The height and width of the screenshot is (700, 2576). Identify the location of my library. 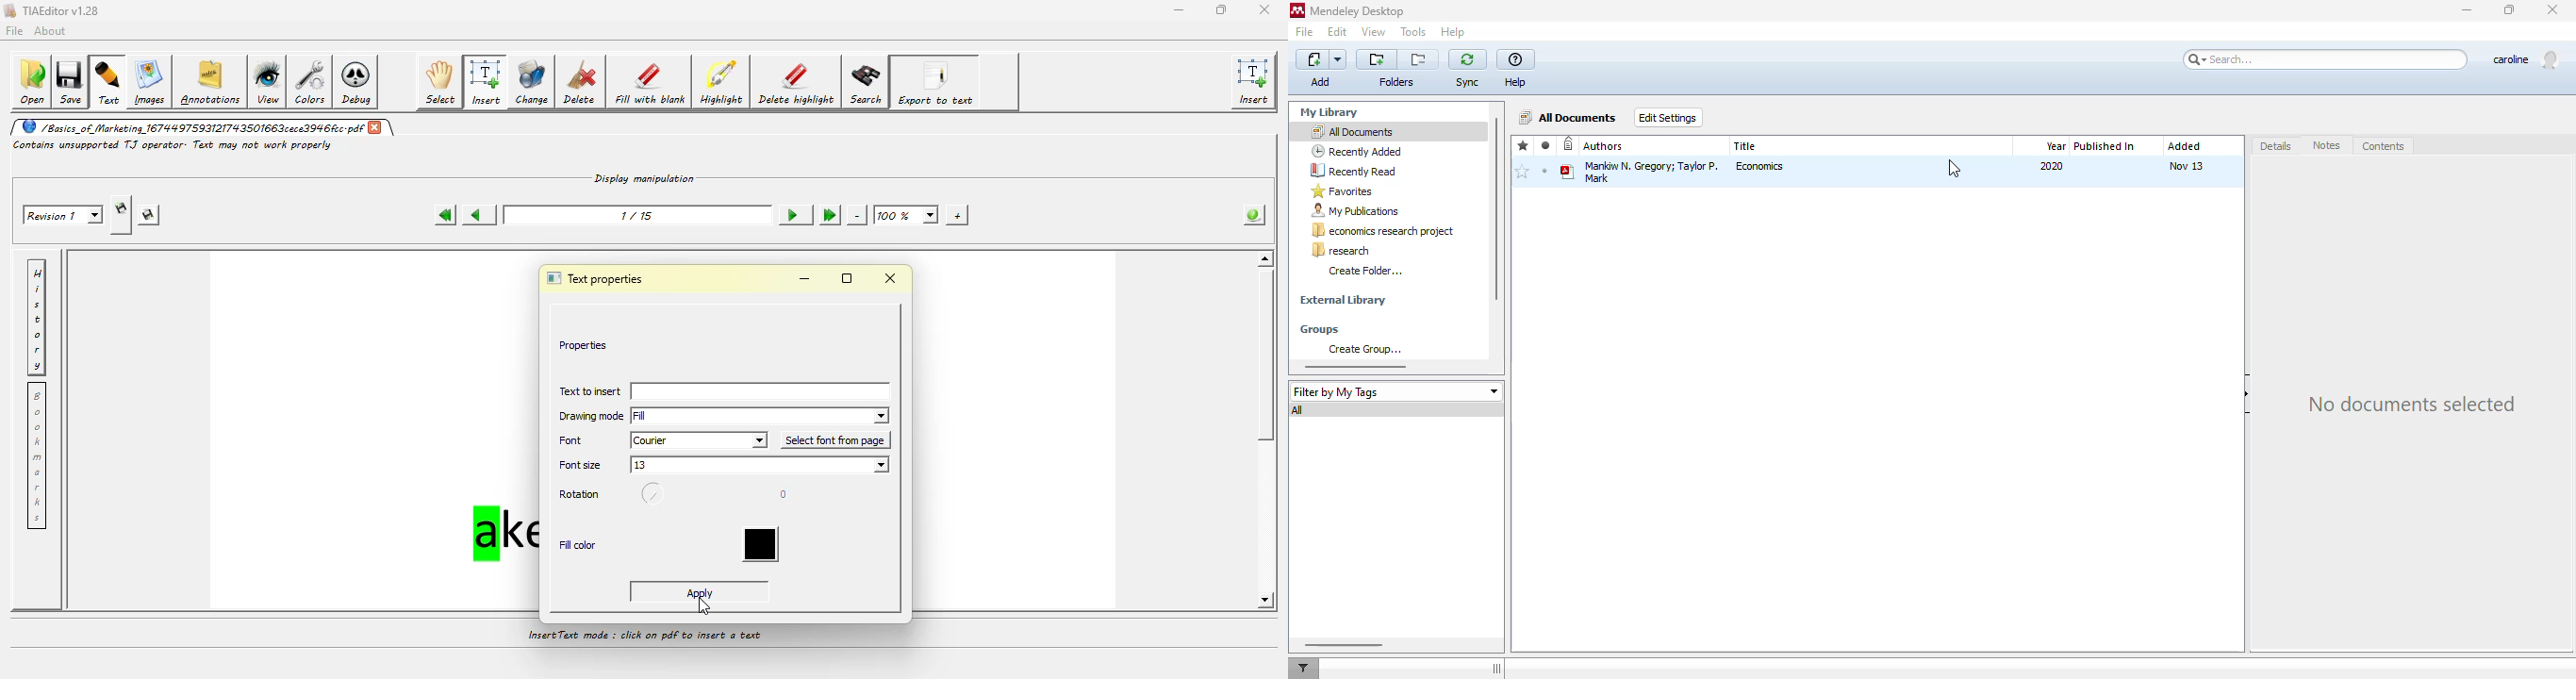
(1331, 112).